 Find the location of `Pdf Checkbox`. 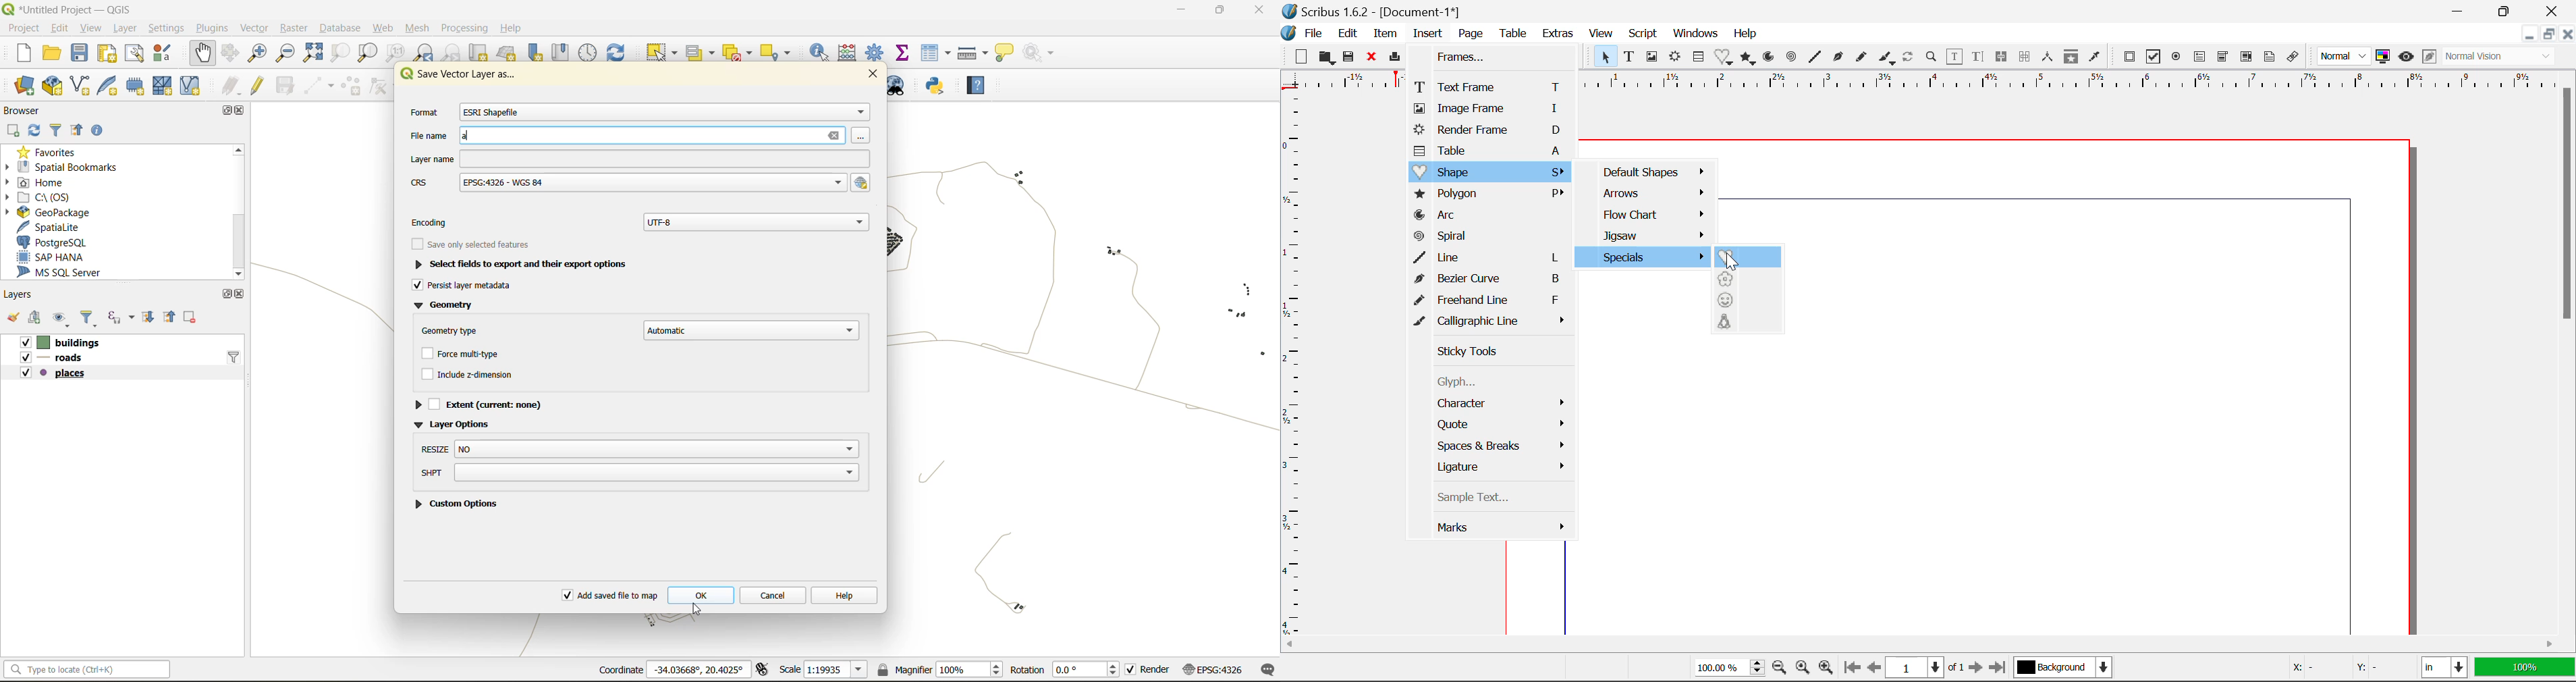

Pdf Checkbox is located at coordinates (2155, 59).